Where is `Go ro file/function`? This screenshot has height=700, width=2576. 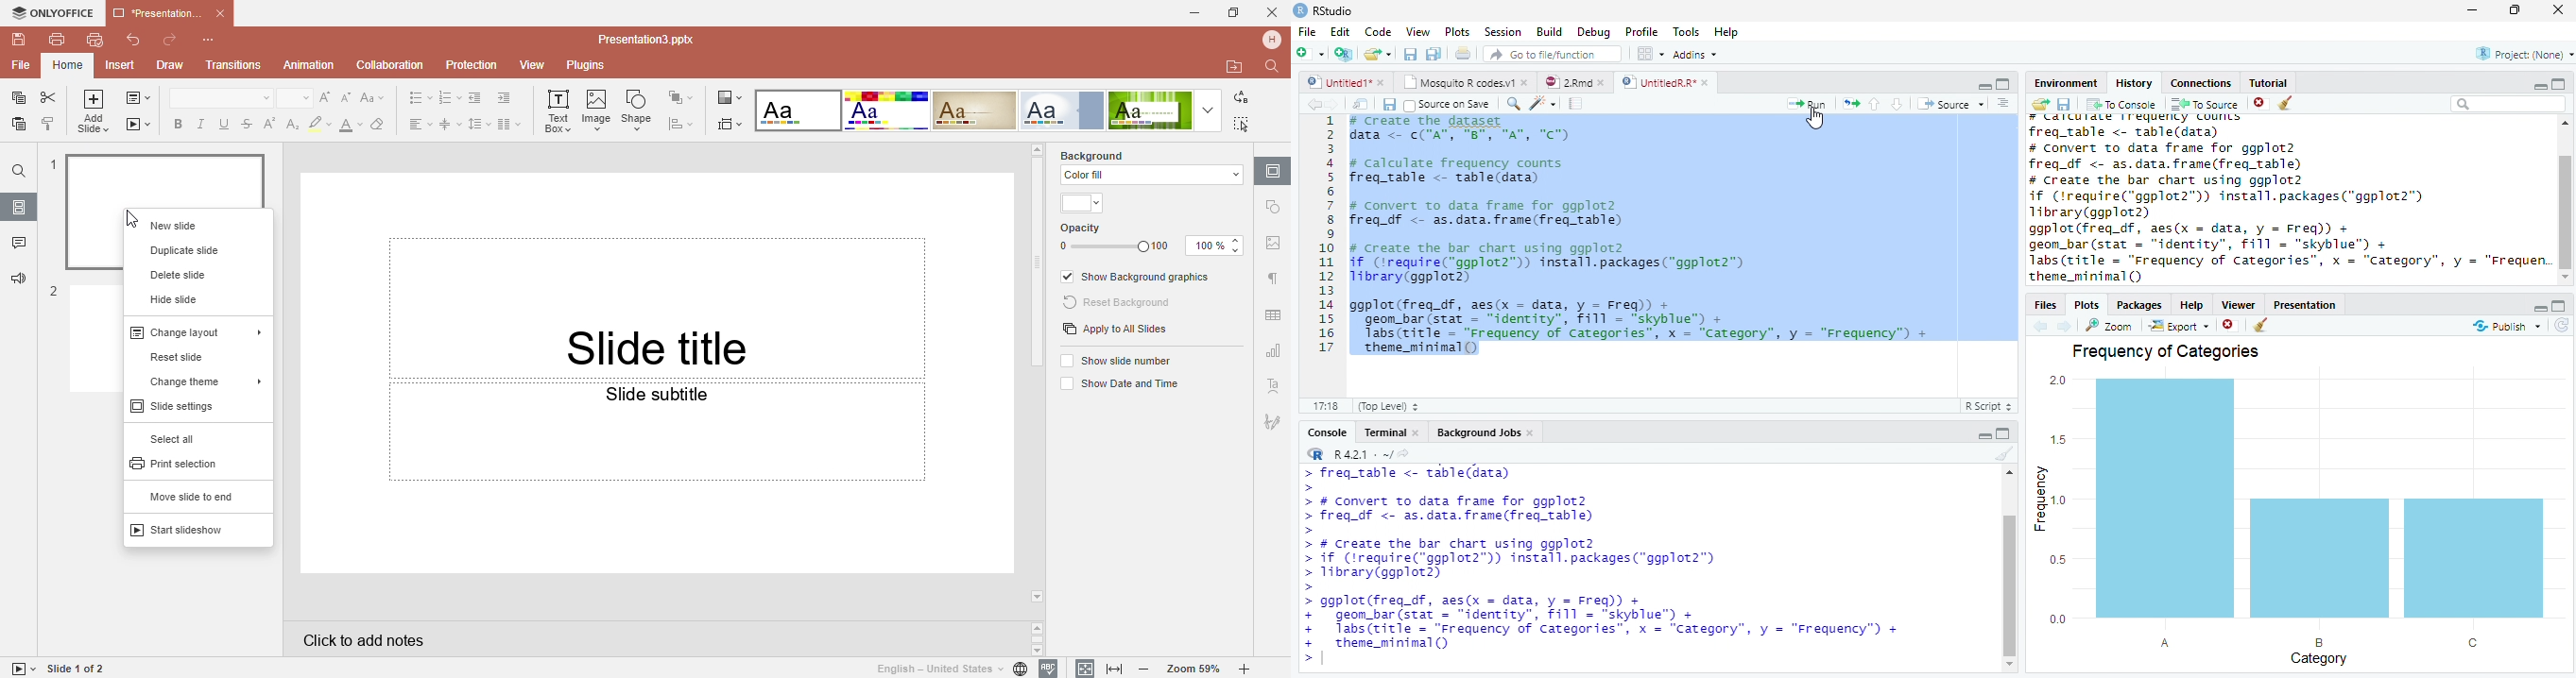
Go ro file/function is located at coordinates (1551, 55).